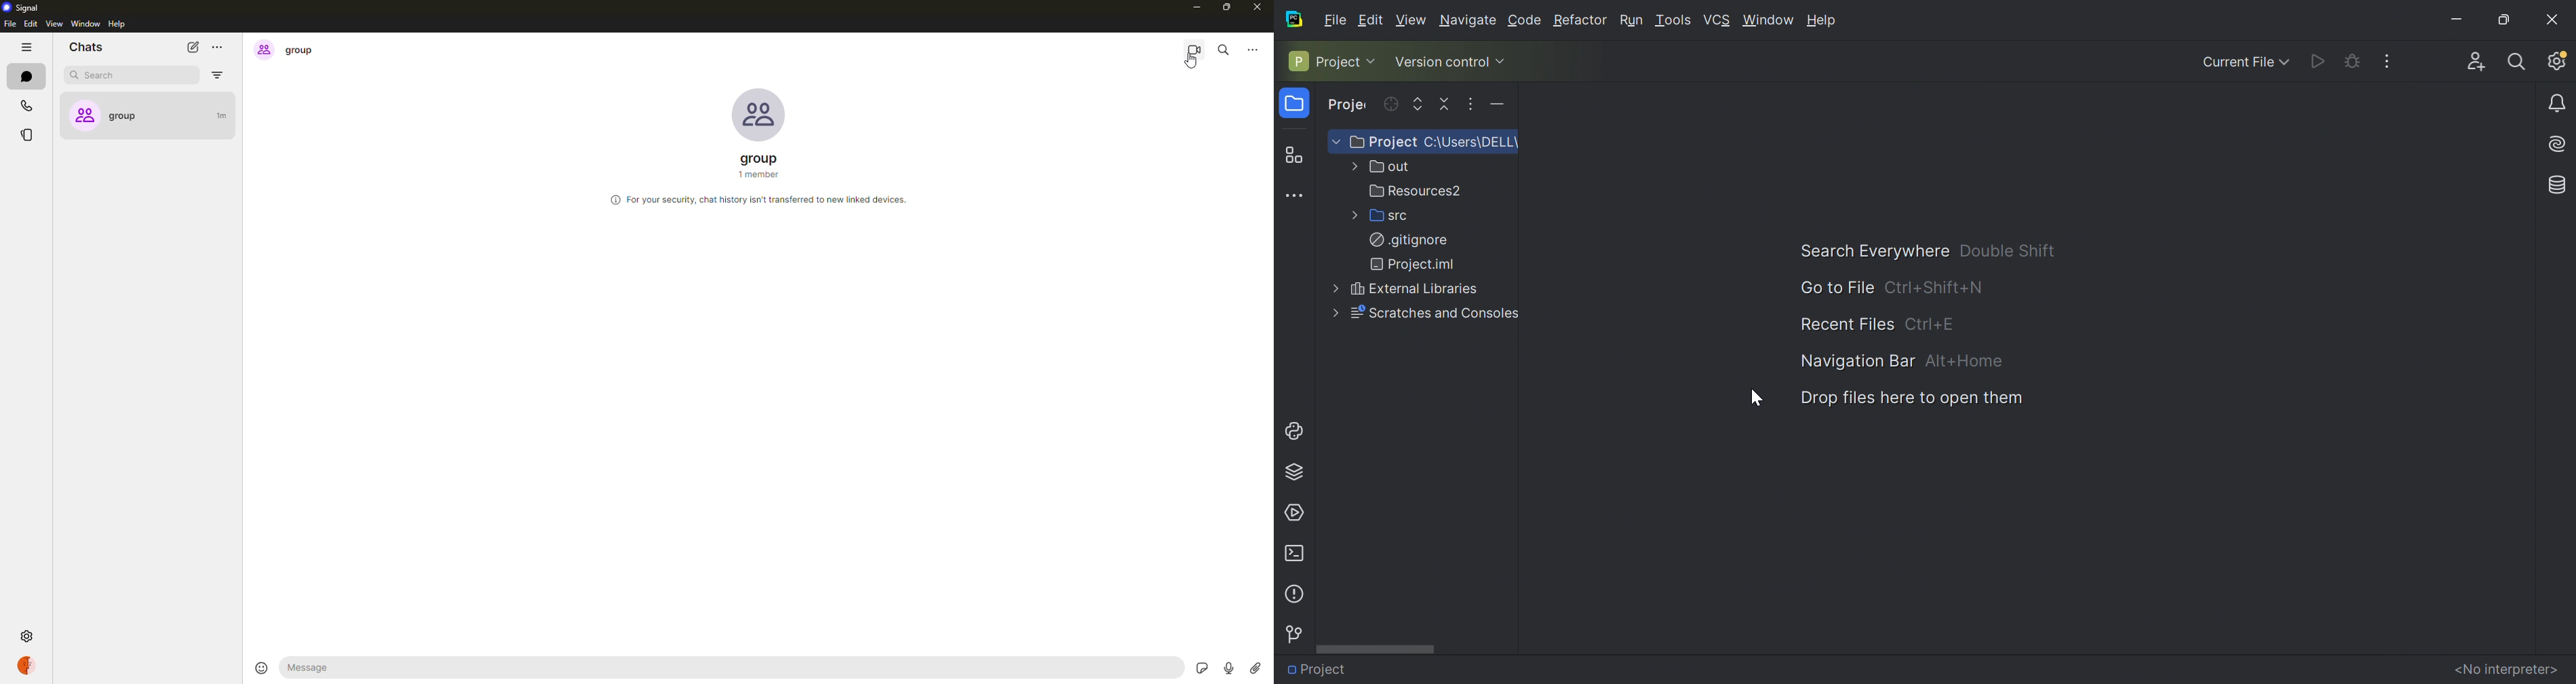  I want to click on Hide, so click(1502, 104).